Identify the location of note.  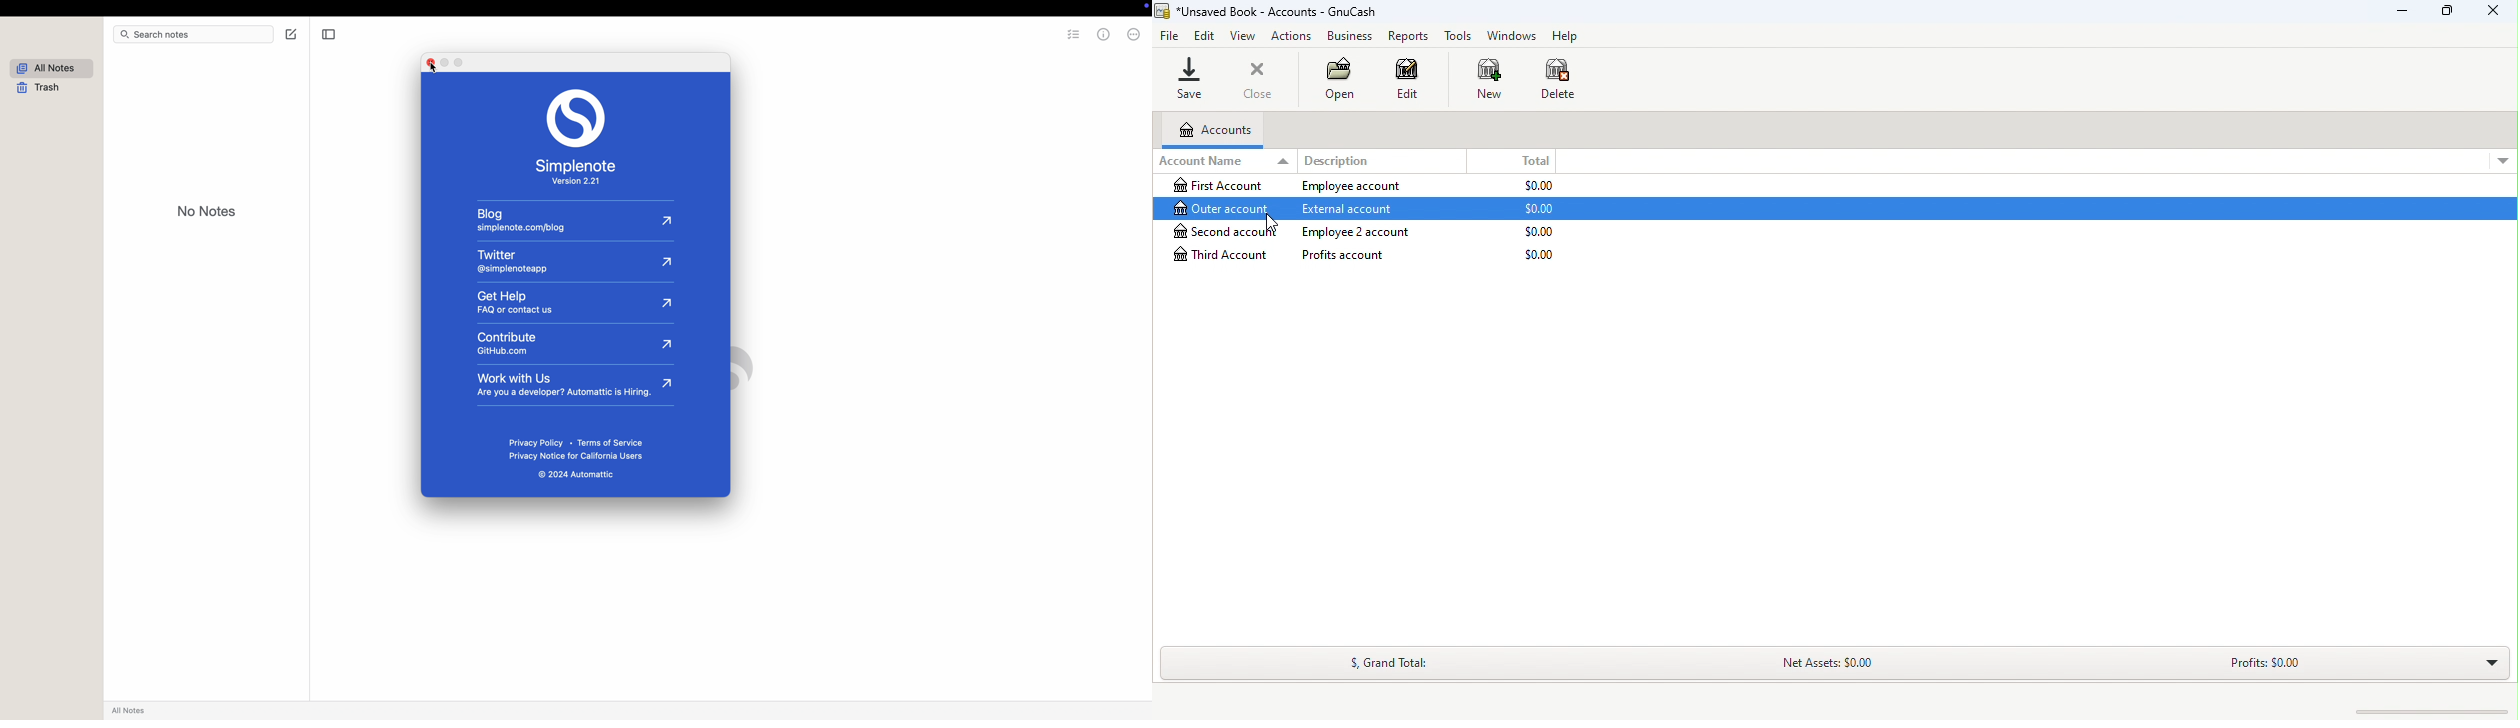
(111, 9).